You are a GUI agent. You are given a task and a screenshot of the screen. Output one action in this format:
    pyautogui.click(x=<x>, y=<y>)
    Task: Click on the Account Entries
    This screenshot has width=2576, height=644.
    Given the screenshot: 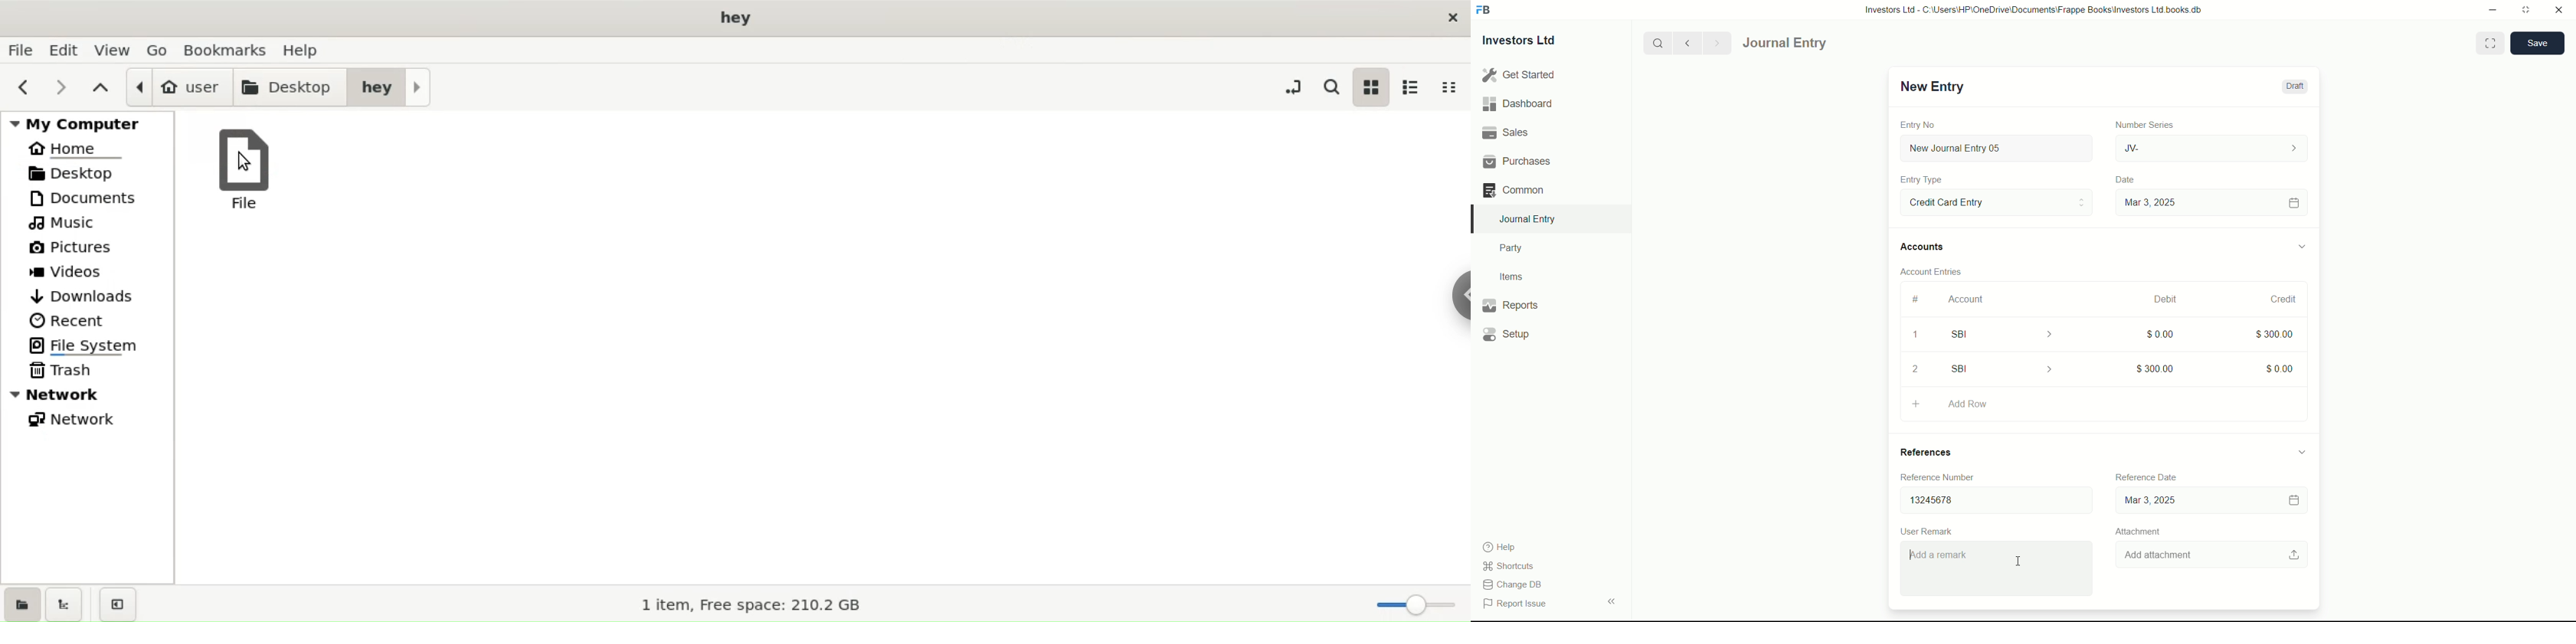 What is the action you would take?
    pyautogui.click(x=1936, y=270)
    